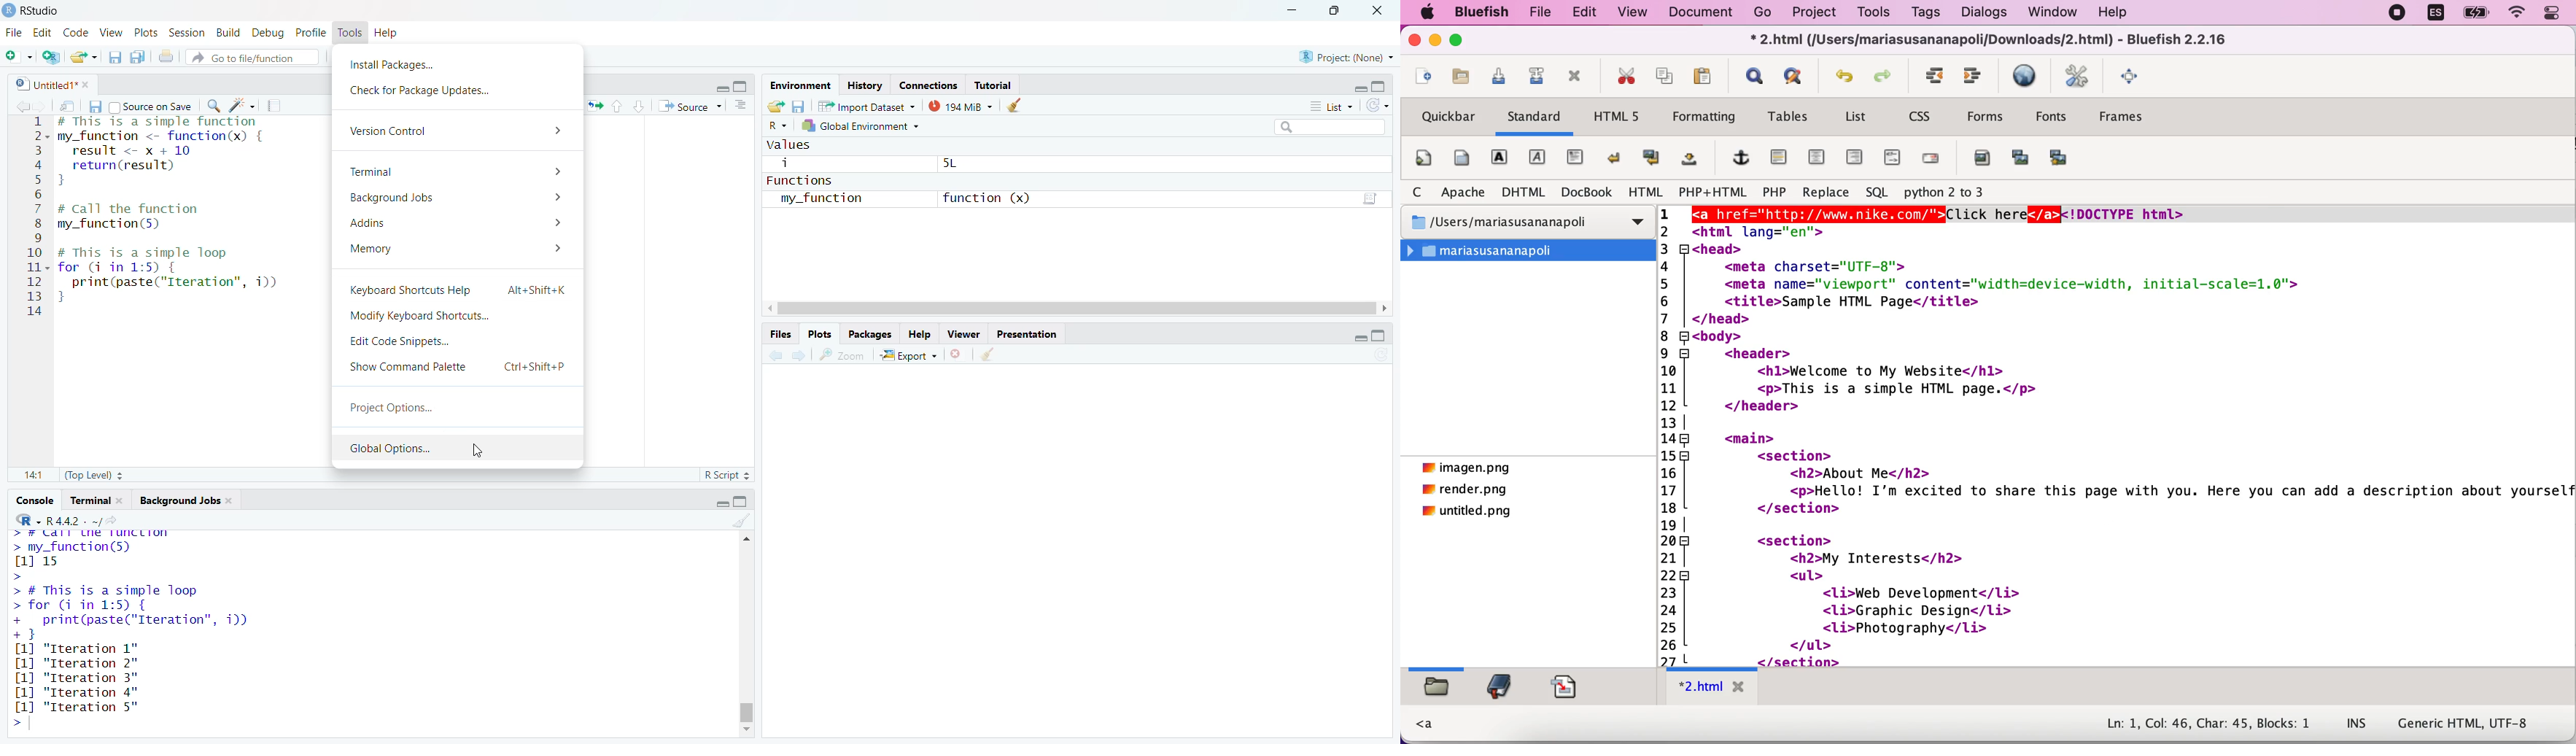 The width and height of the screenshot is (2576, 756). Describe the element at coordinates (1617, 158) in the screenshot. I see `break` at that location.